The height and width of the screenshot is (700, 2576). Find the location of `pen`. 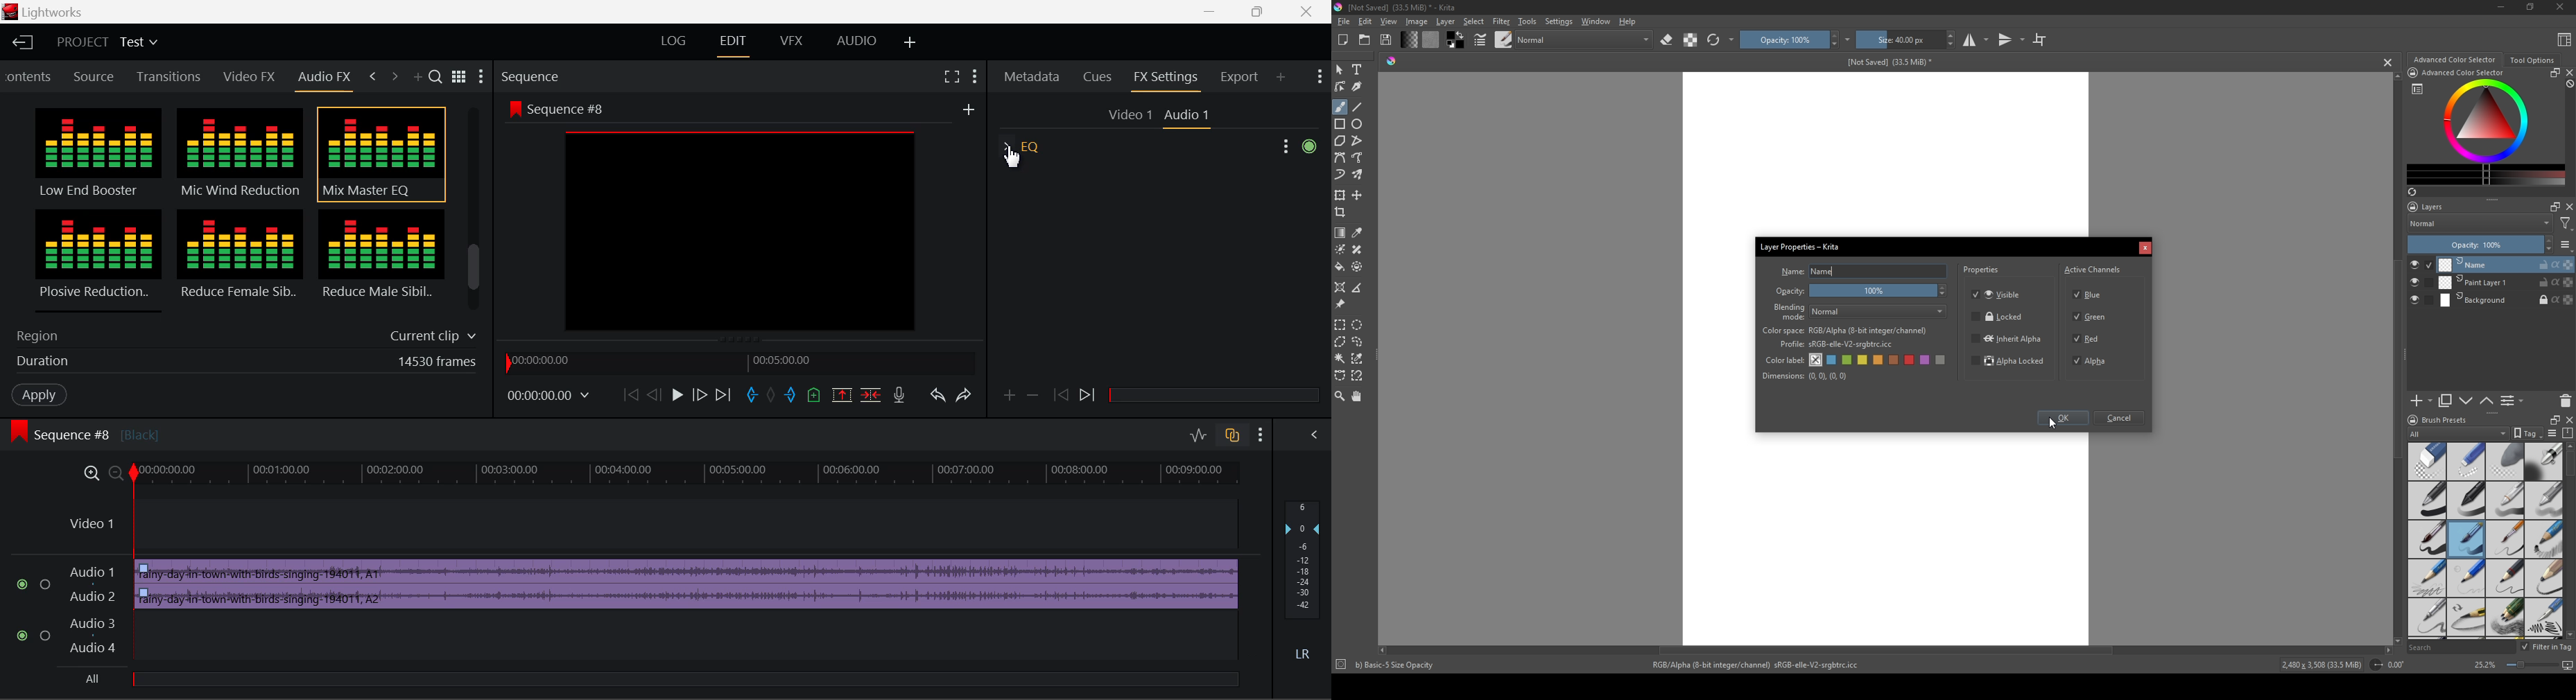

pen is located at coordinates (2427, 501).